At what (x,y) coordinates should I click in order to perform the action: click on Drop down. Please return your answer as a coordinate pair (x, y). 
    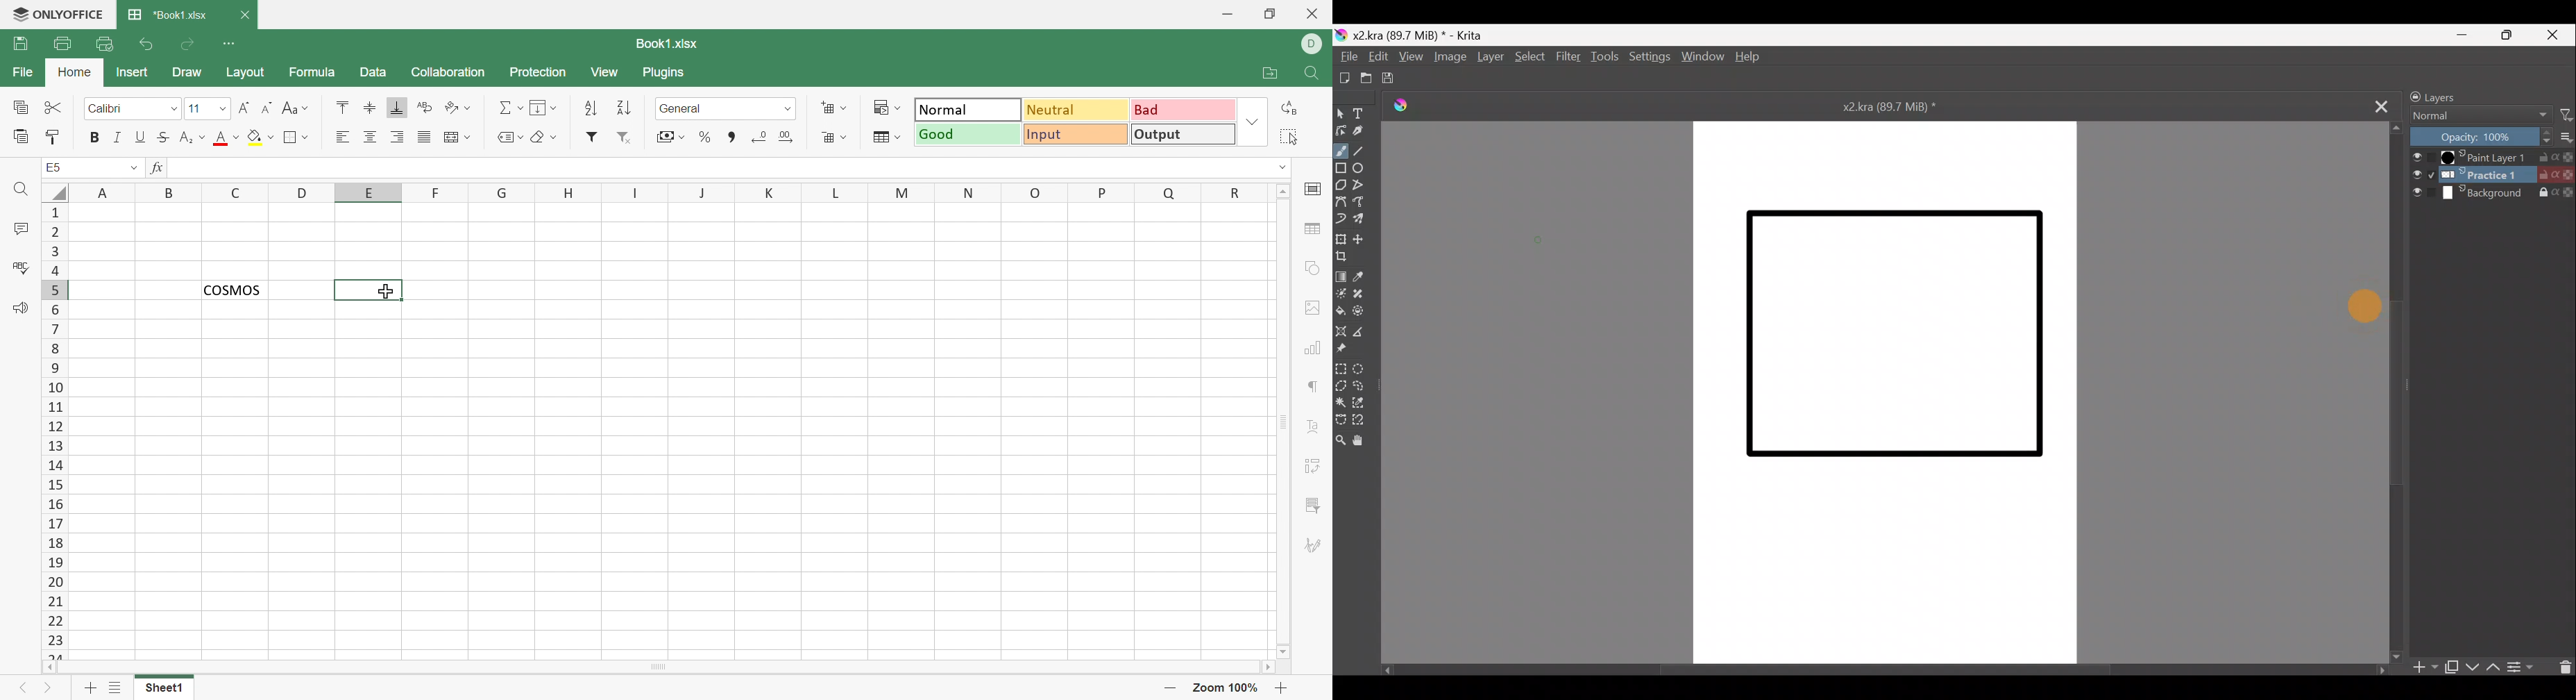
    Looking at the image, I should click on (1253, 122).